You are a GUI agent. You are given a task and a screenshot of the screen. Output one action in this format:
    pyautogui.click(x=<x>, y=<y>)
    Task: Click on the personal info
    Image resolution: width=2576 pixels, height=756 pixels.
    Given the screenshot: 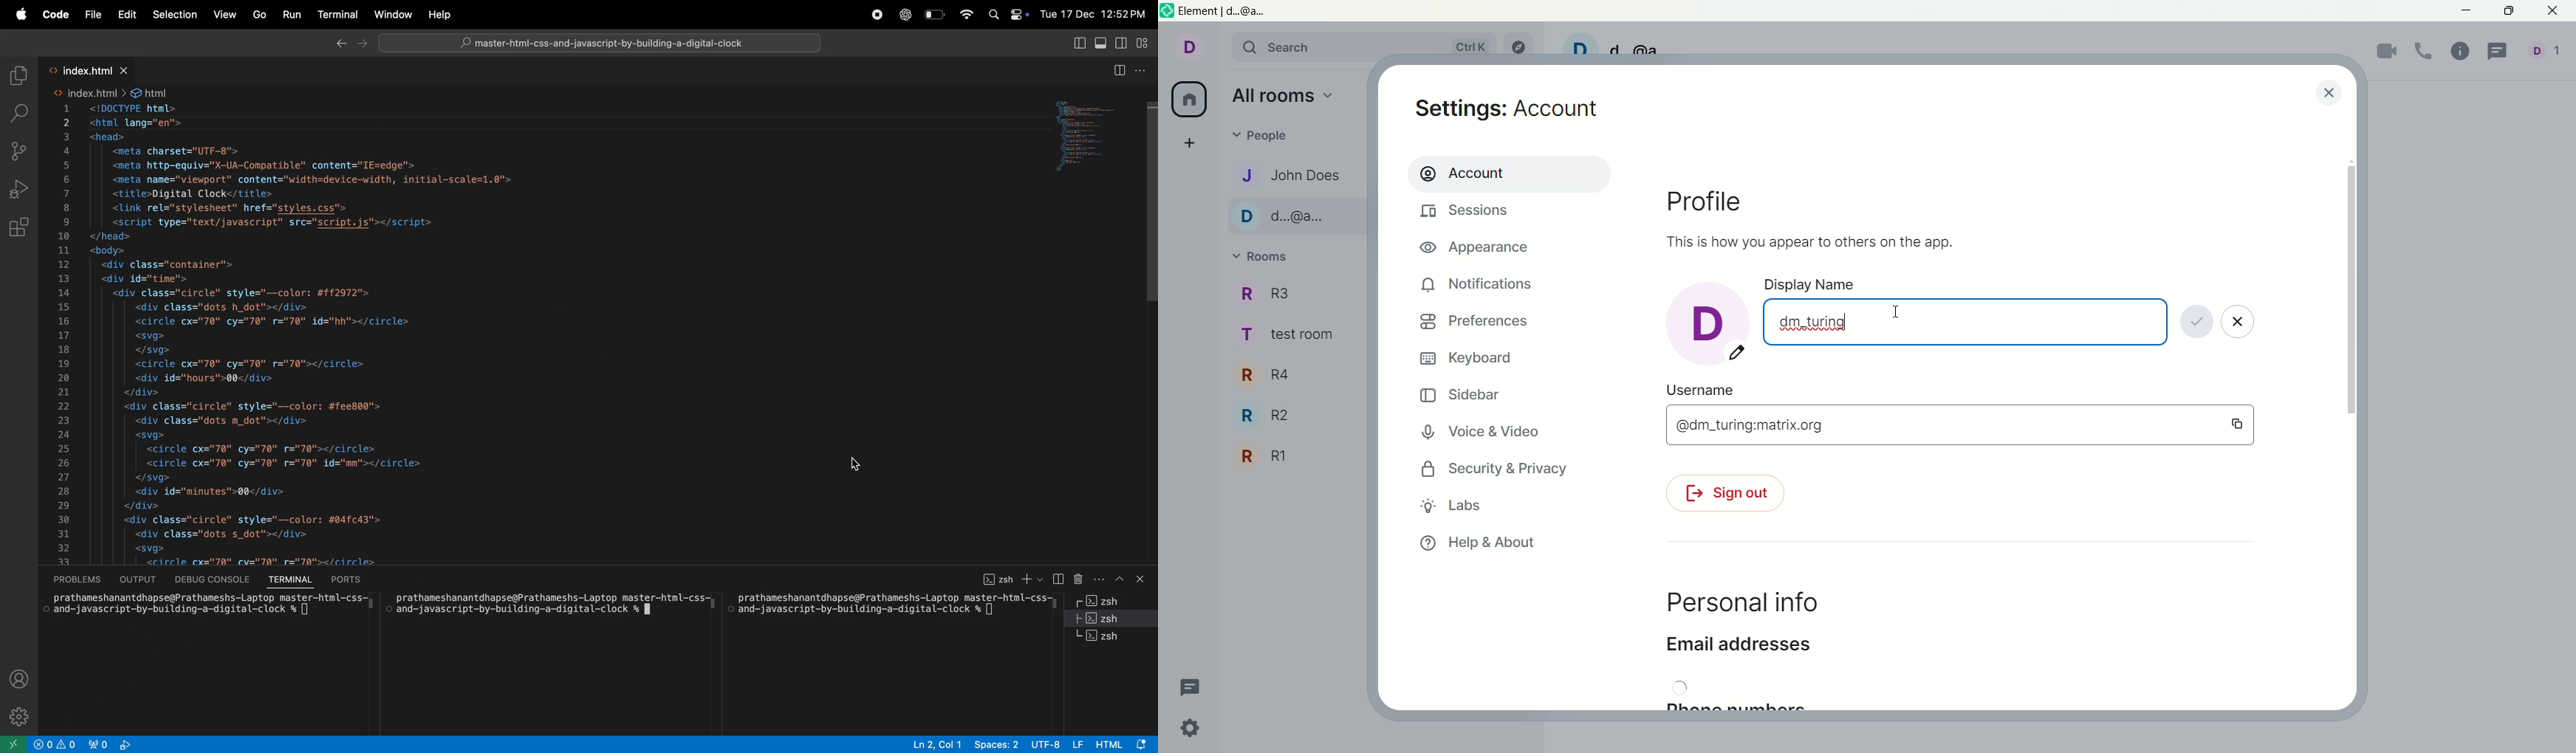 What is the action you would take?
    pyautogui.click(x=1740, y=604)
    